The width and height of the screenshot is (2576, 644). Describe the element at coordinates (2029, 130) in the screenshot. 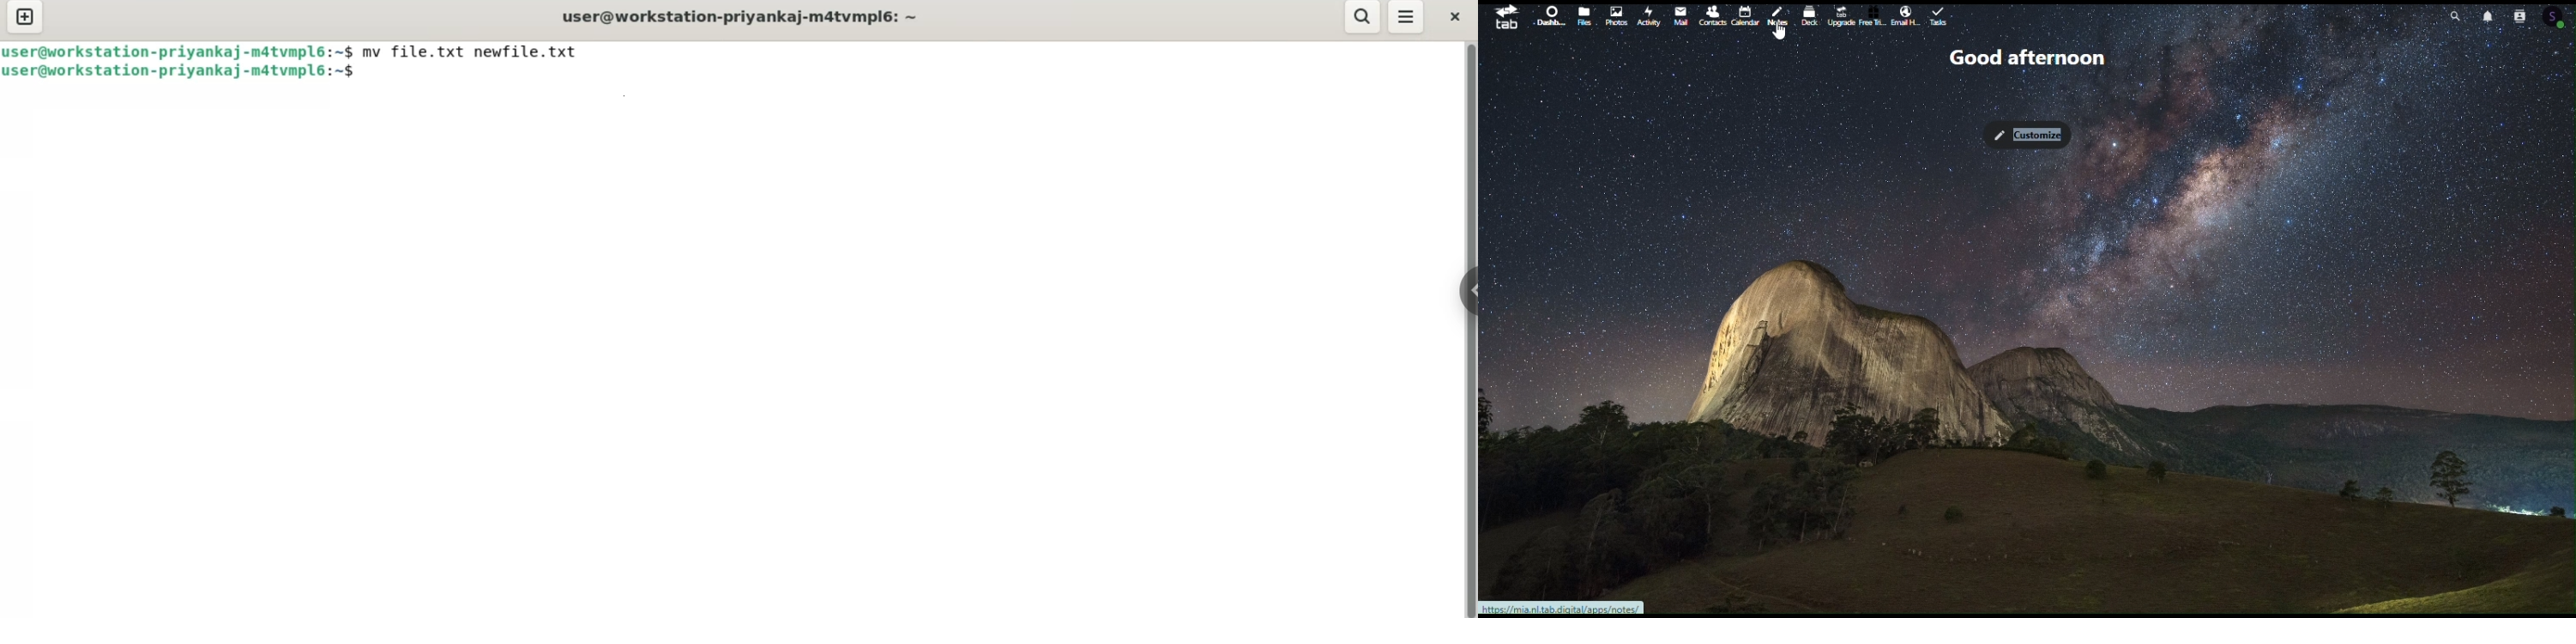

I see `Customise` at that location.